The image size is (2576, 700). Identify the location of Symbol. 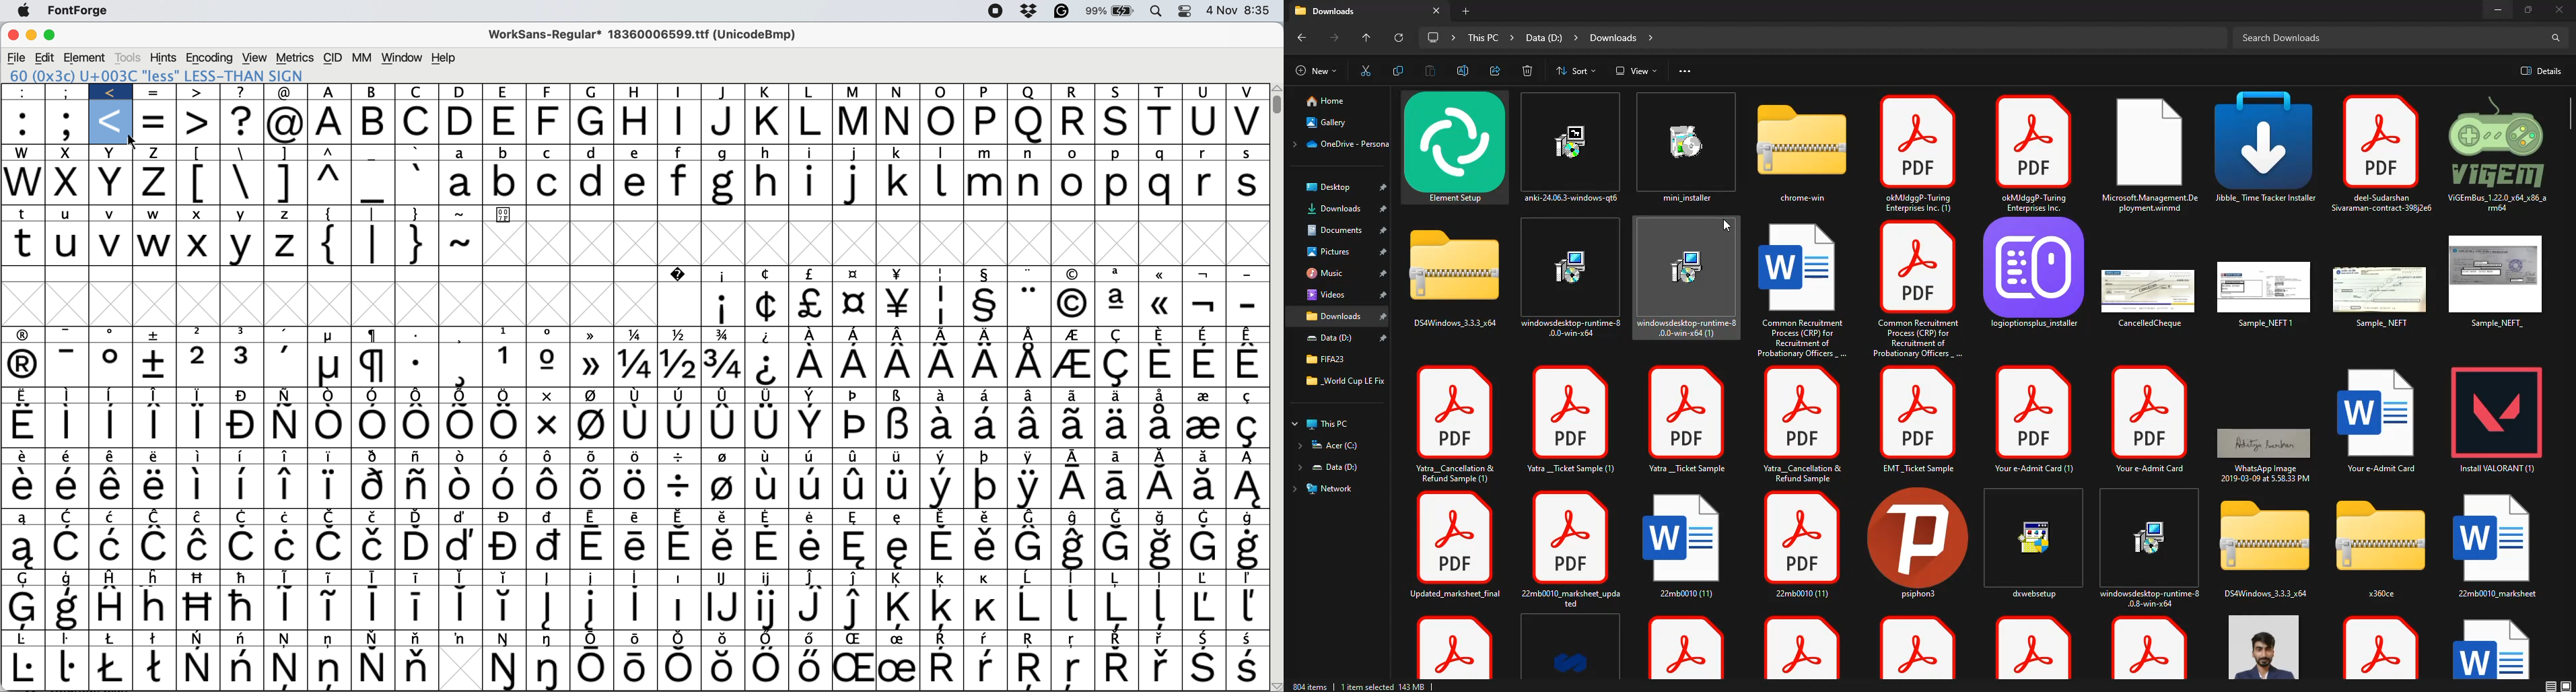
(1248, 426).